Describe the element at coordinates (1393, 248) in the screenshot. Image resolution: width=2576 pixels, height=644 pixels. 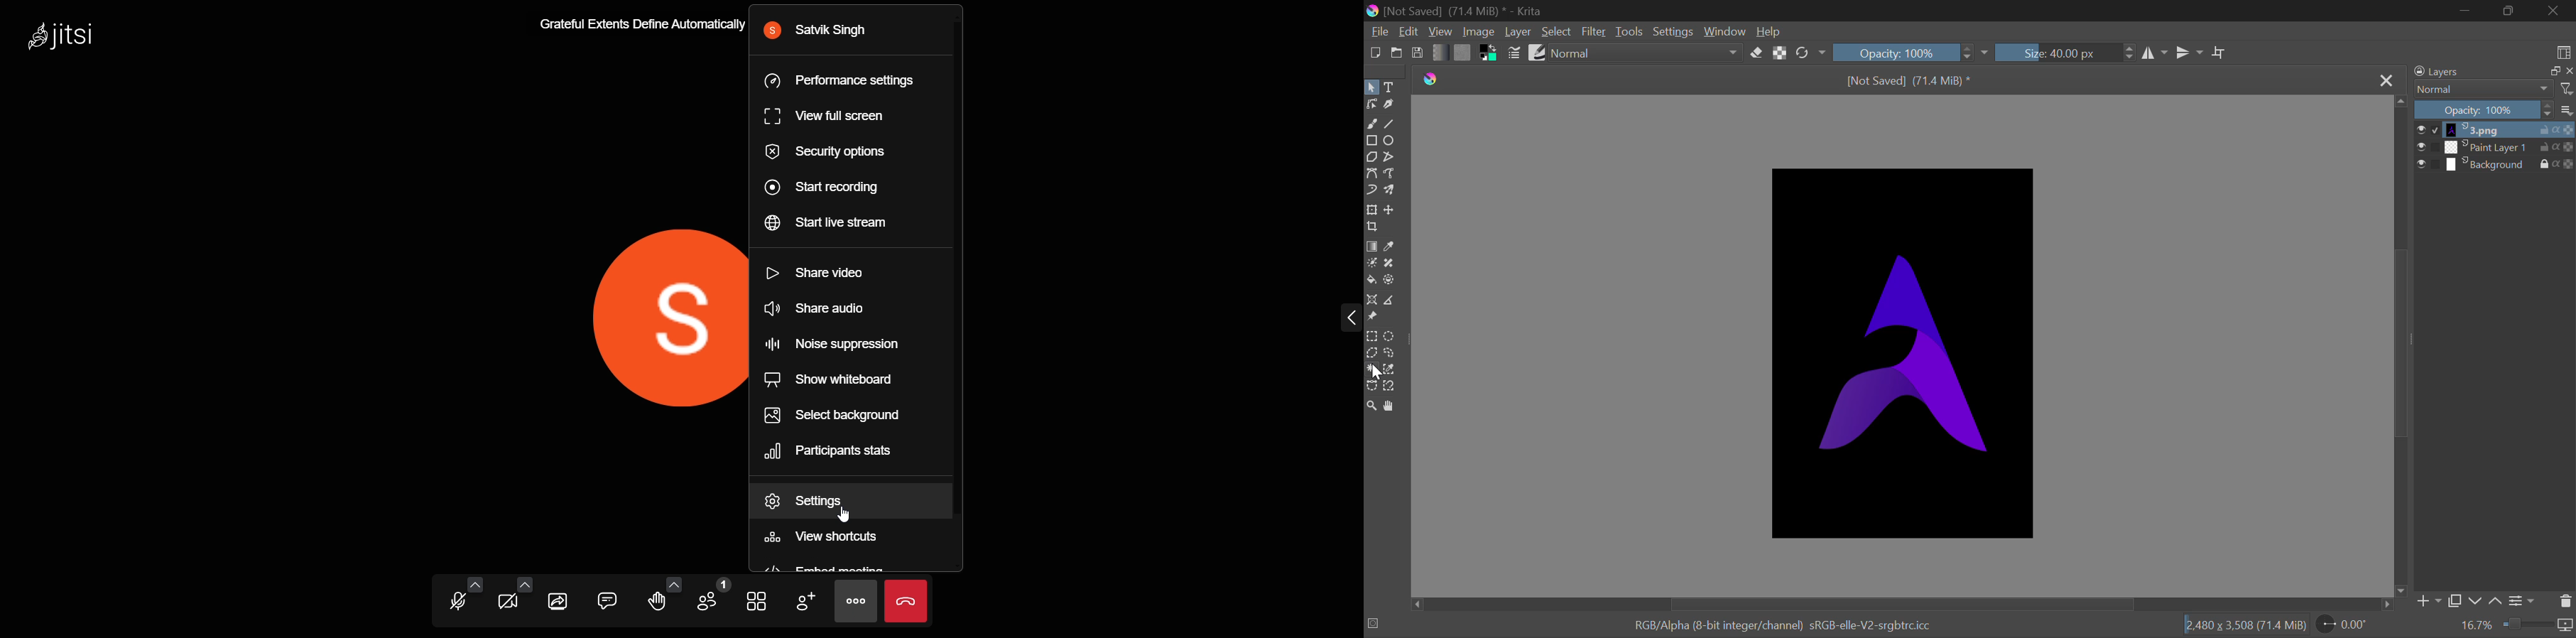
I see `Eyedropper` at that location.